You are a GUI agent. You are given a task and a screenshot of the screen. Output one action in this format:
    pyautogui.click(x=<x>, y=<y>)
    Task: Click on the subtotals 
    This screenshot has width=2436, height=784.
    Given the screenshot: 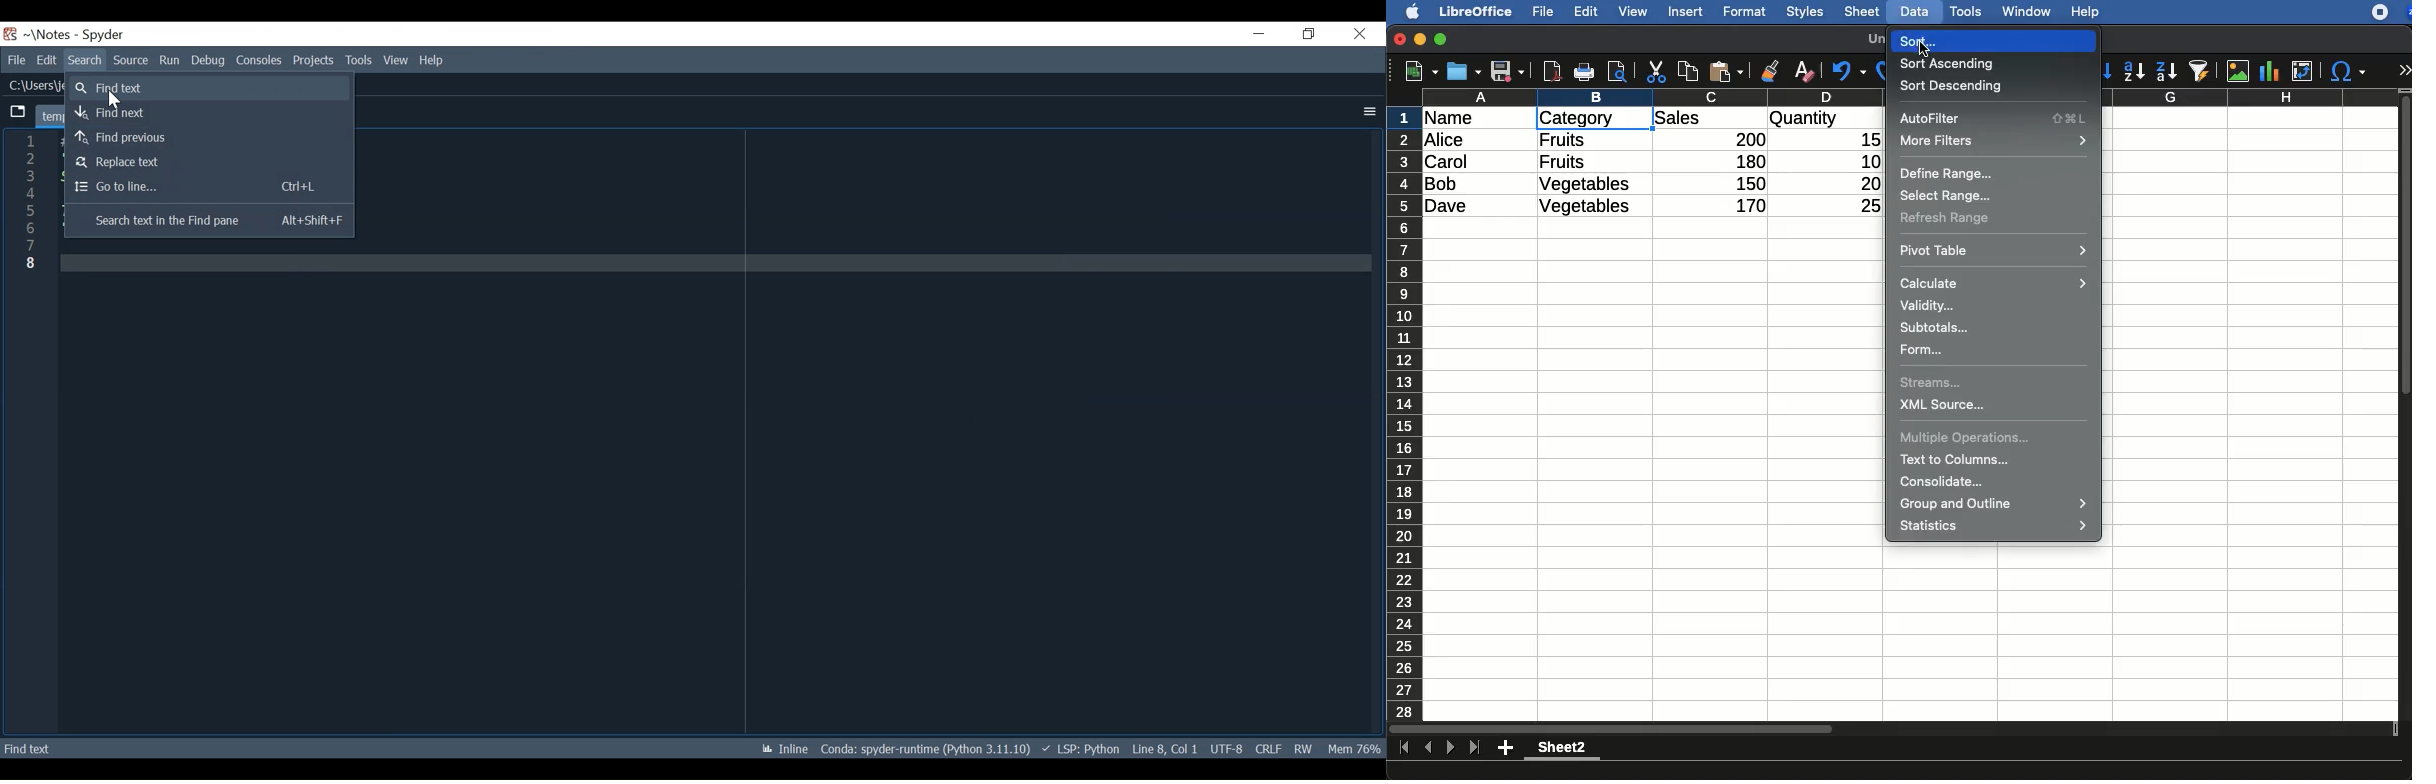 What is the action you would take?
    pyautogui.click(x=1938, y=327)
    